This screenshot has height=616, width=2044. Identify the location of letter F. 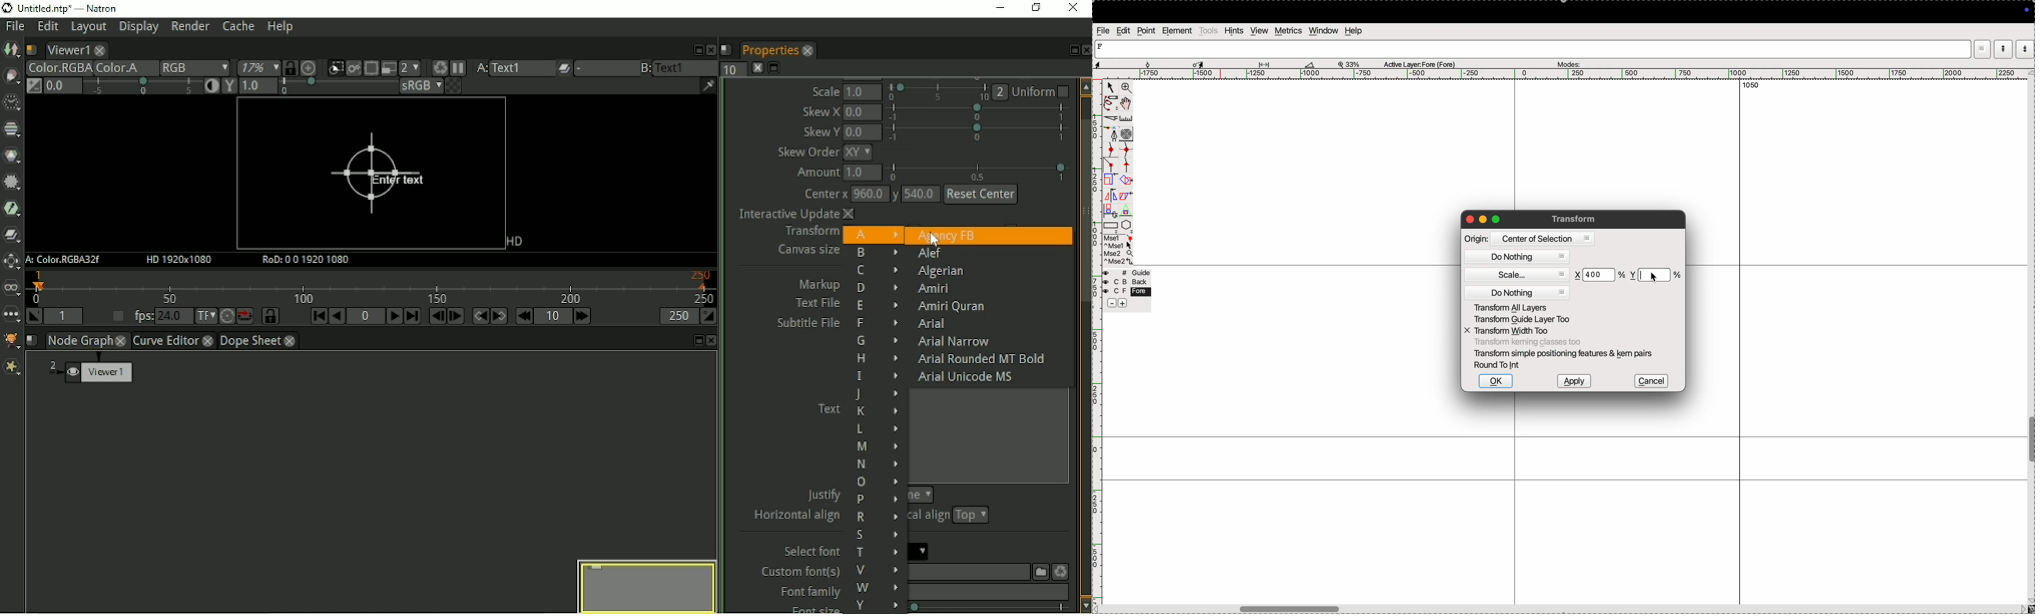
(1102, 46).